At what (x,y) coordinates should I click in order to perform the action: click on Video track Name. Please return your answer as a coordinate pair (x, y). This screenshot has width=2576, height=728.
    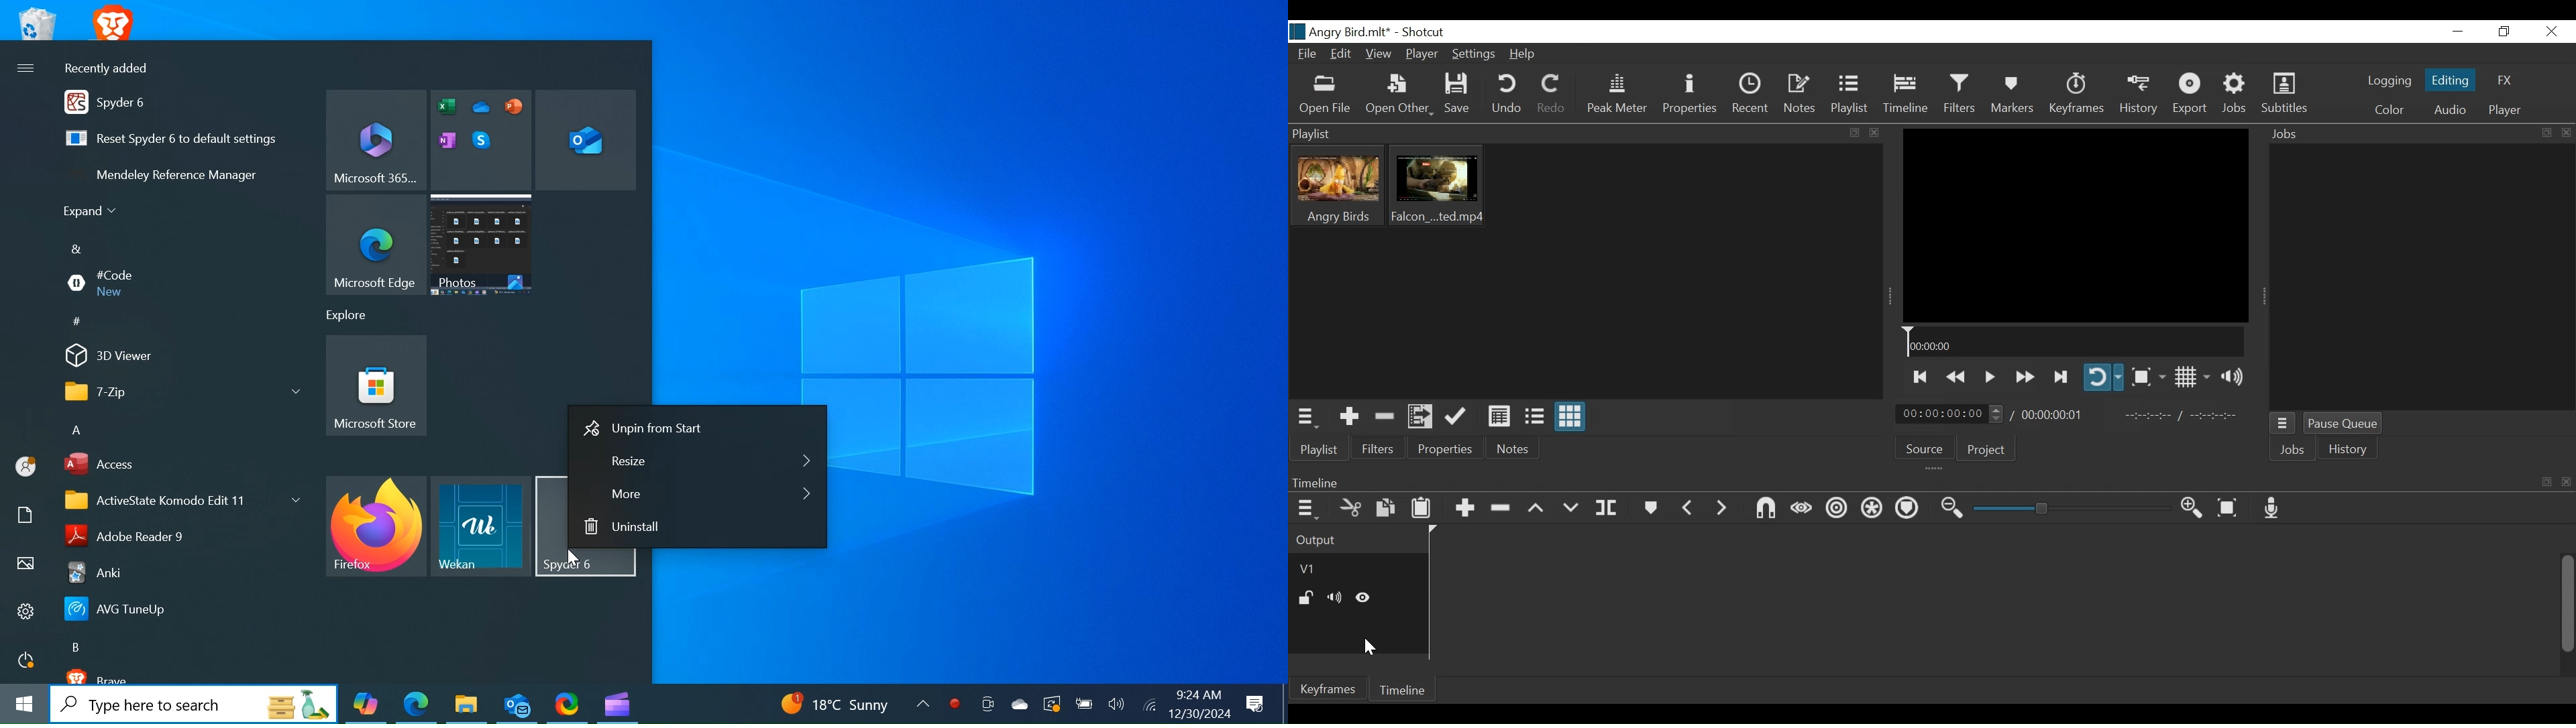
    Looking at the image, I should click on (1358, 568).